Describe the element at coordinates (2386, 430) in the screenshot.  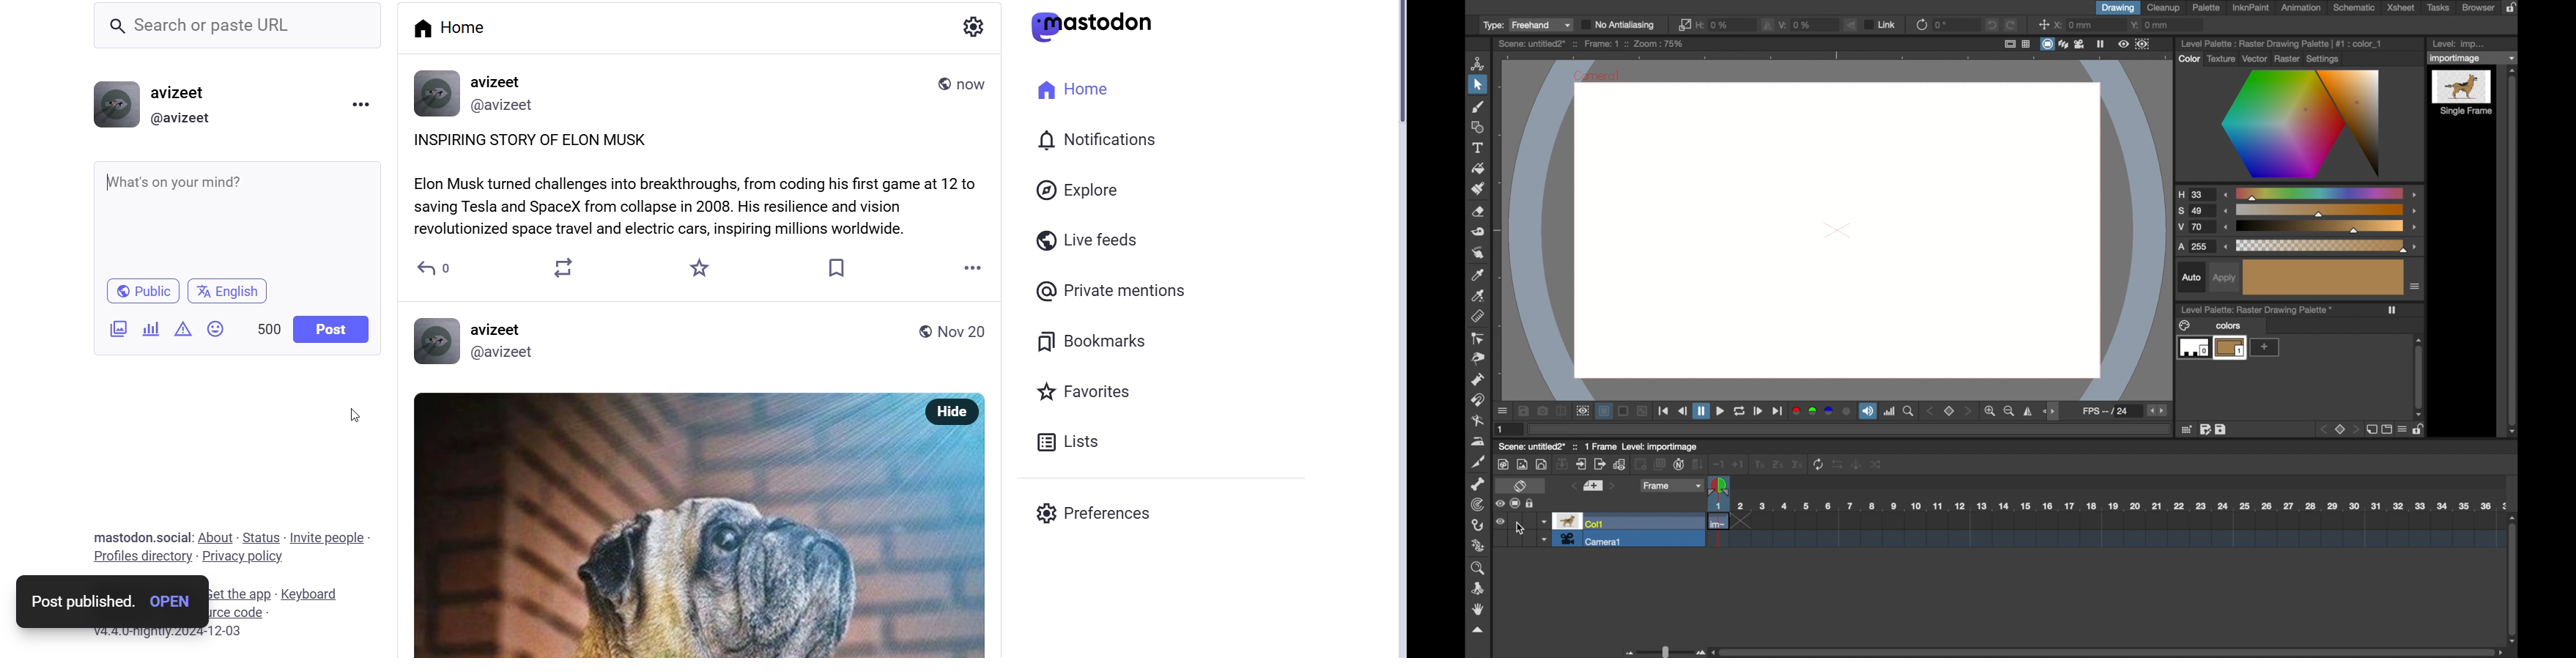
I see `screen` at that location.